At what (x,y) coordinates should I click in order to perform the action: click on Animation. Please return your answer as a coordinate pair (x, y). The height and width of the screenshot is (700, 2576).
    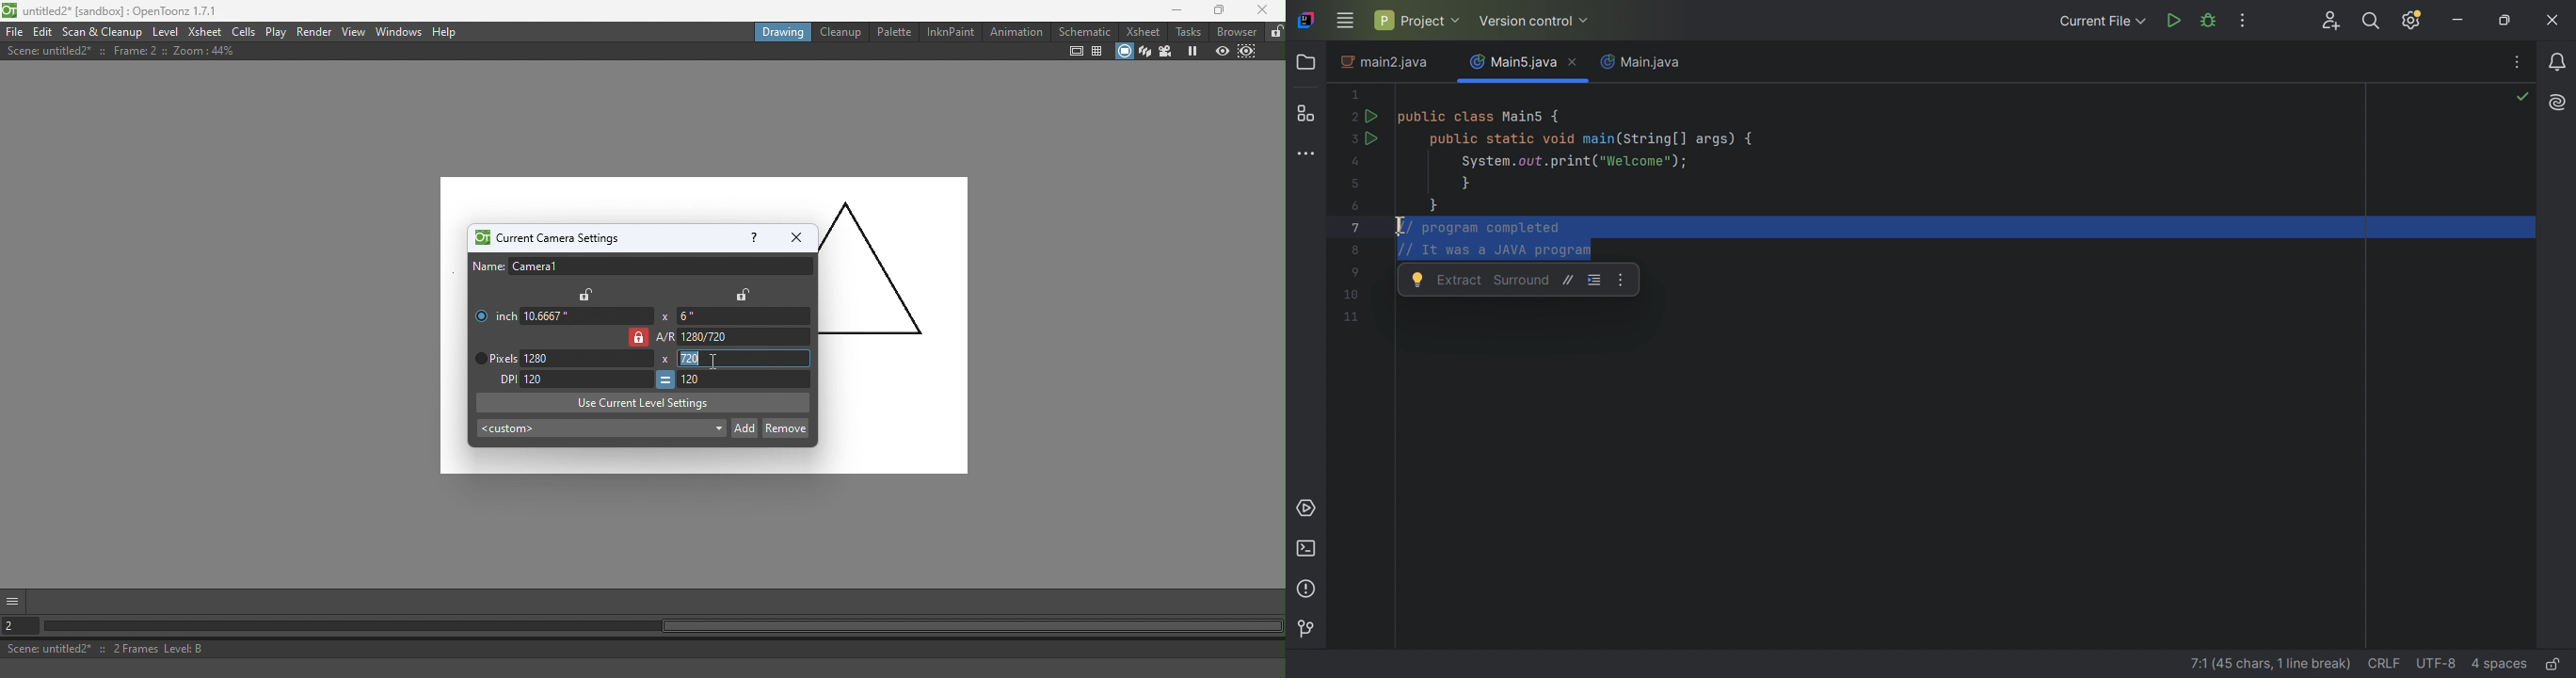
    Looking at the image, I should click on (1015, 31).